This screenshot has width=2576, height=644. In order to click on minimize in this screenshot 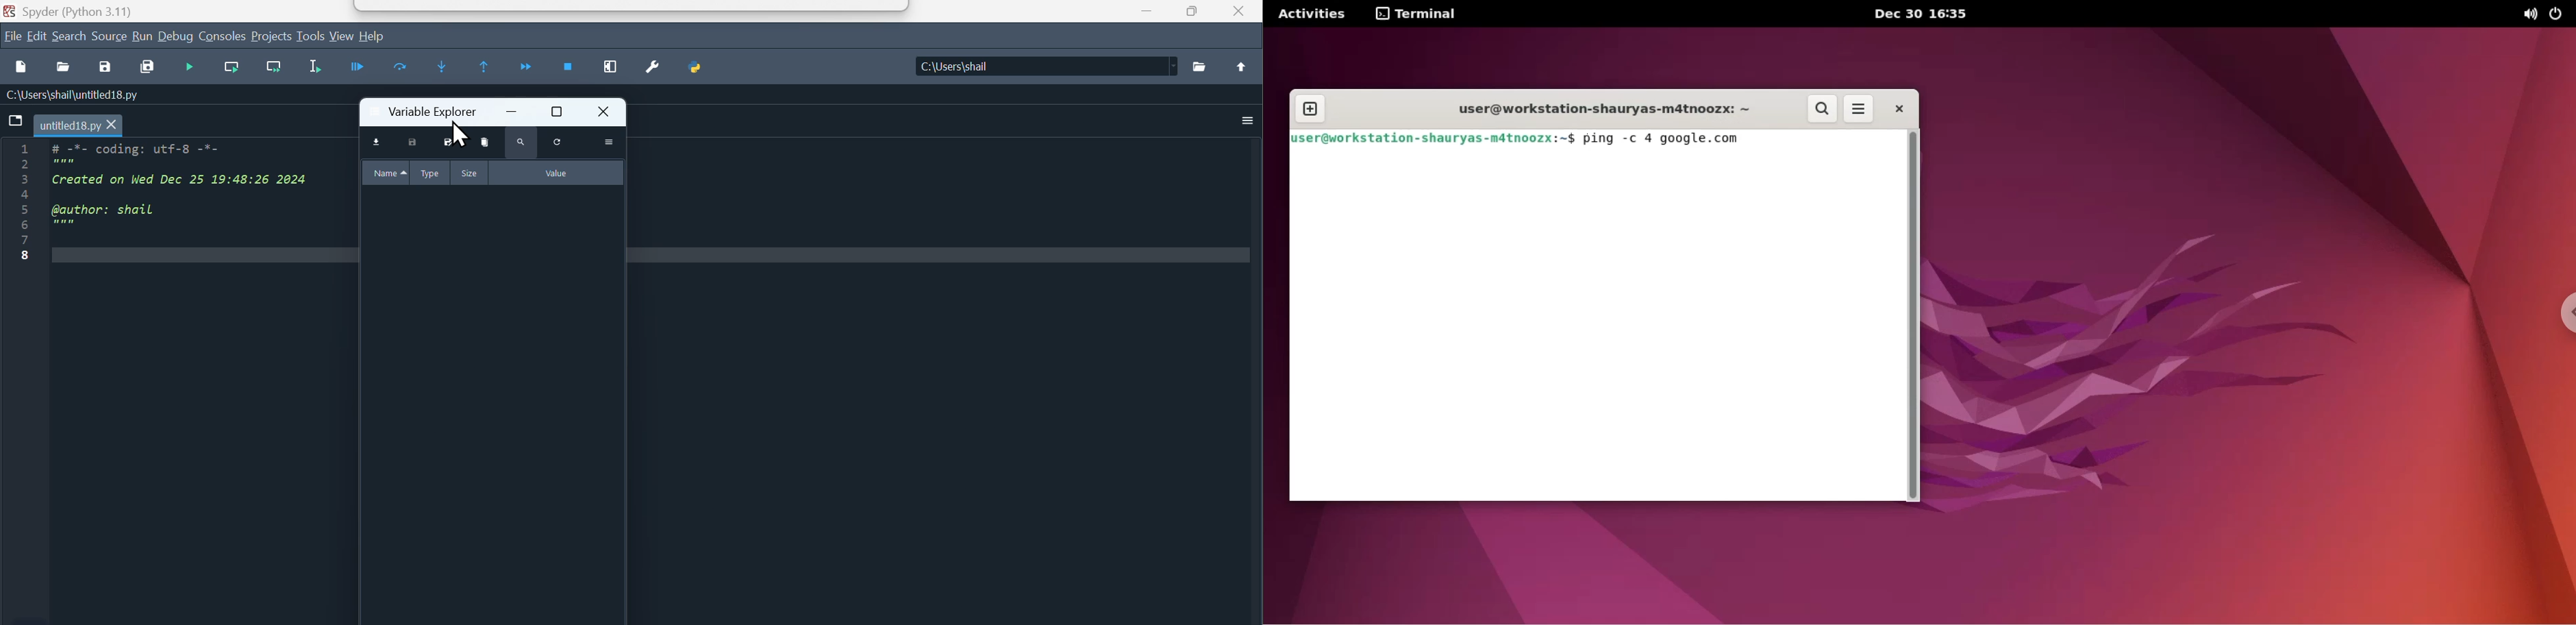, I will do `click(512, 112)`.